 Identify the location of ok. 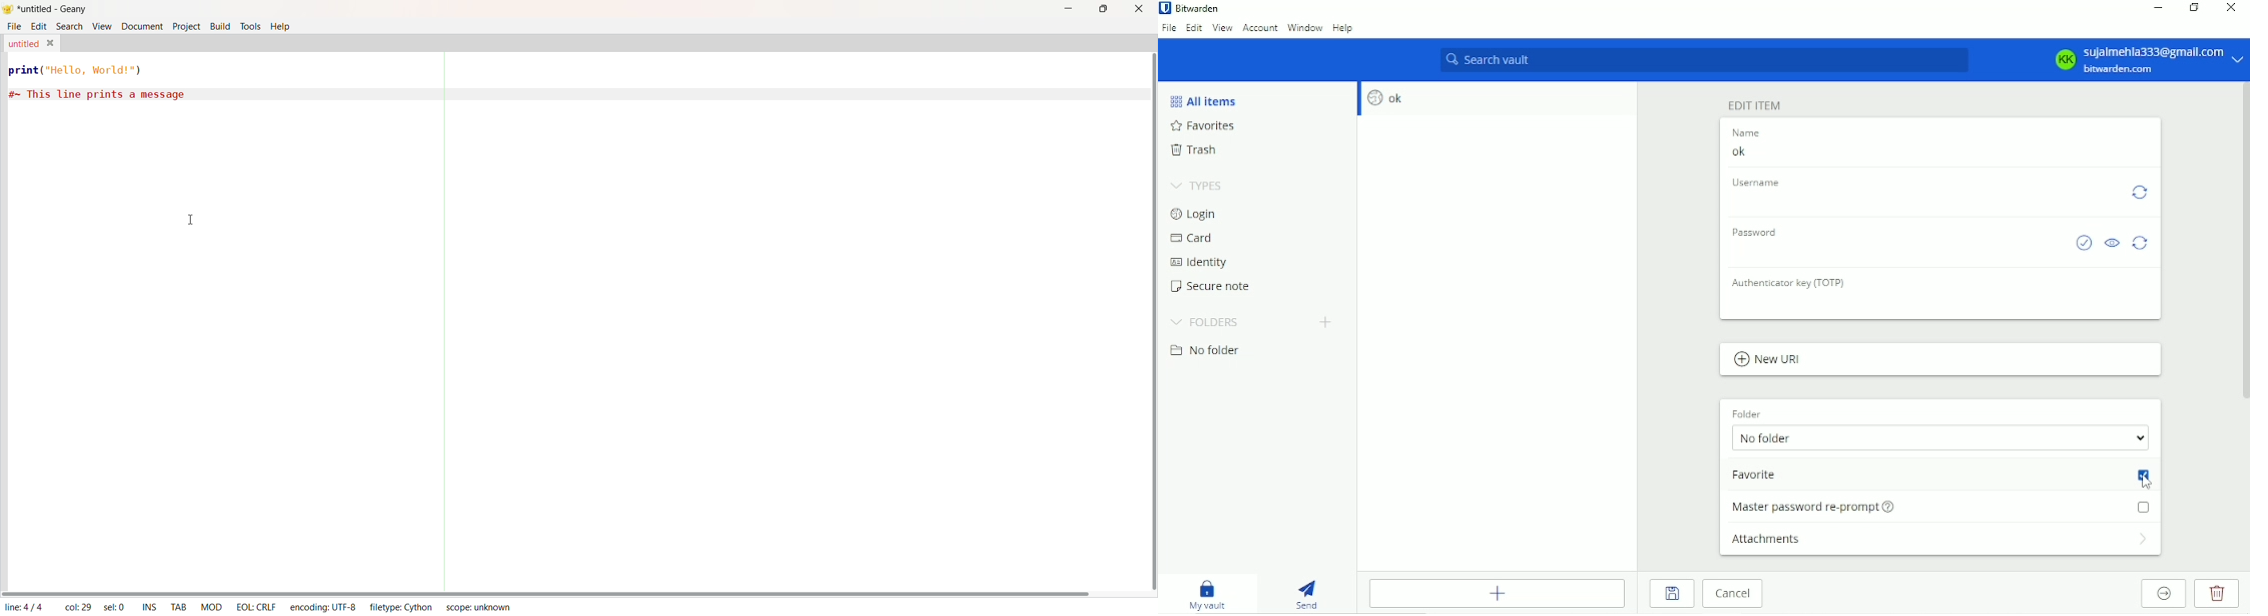
(1497, 98).